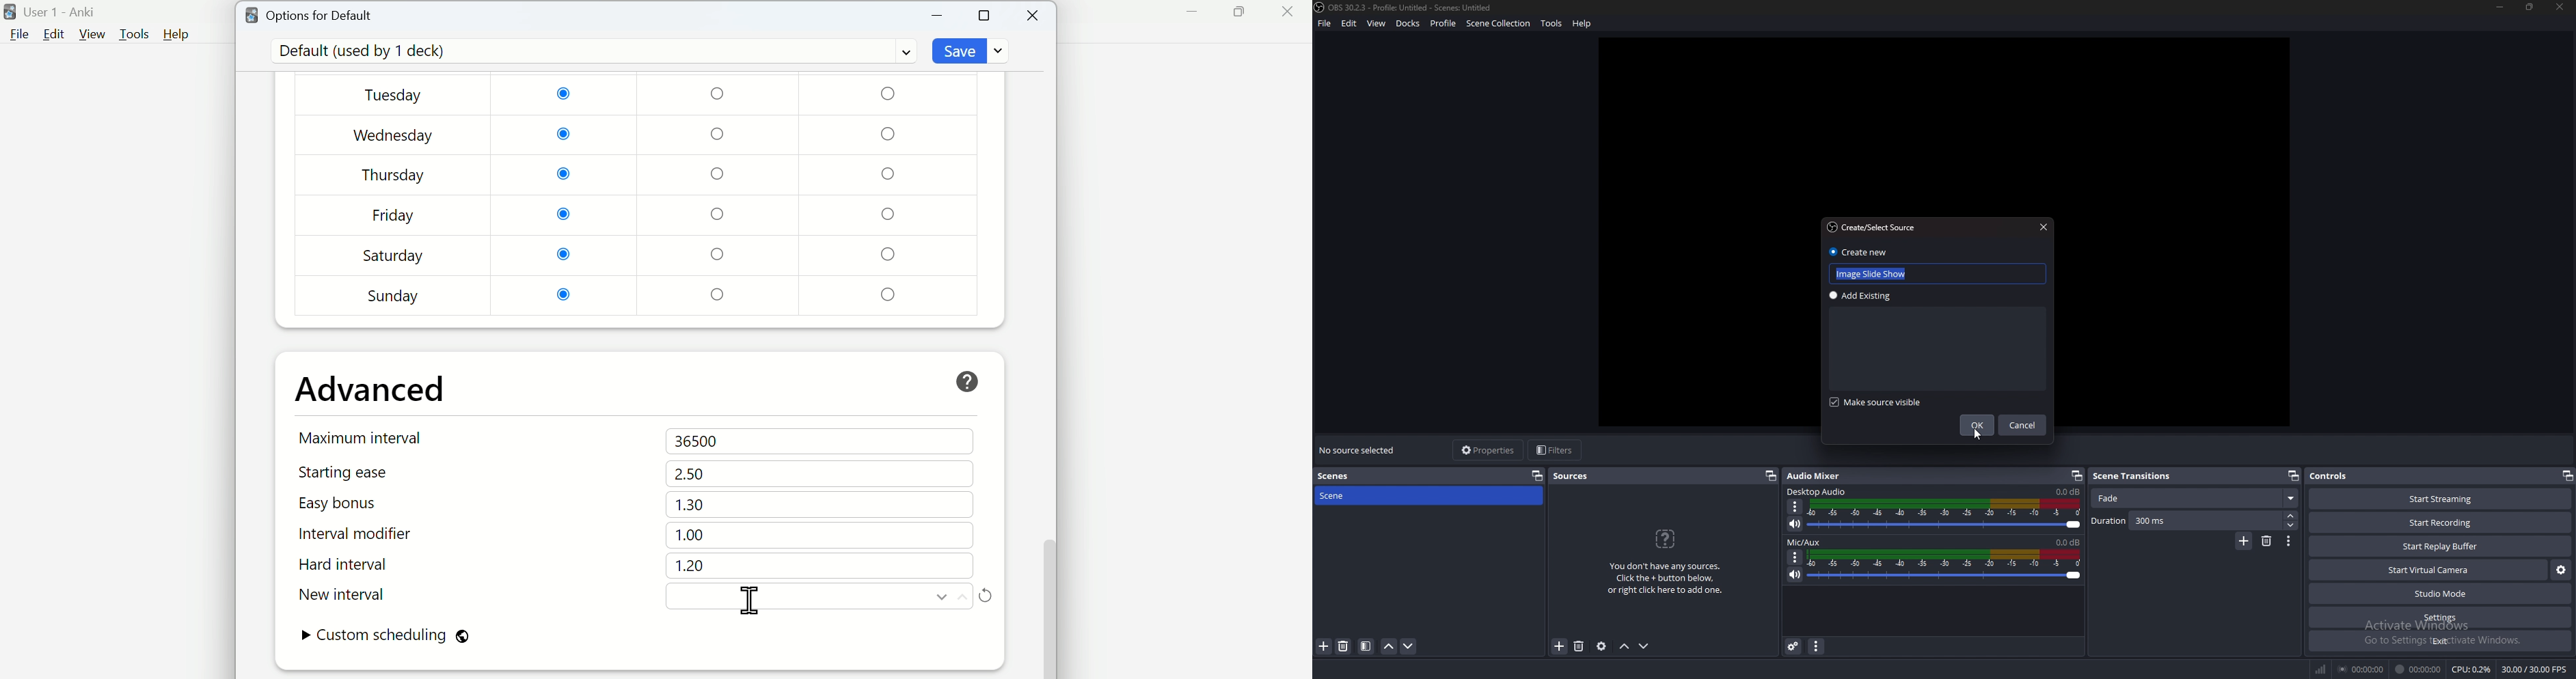 The width and height of the screenshot is (2576, 700). I want to click on all good, so click(1951, 122).